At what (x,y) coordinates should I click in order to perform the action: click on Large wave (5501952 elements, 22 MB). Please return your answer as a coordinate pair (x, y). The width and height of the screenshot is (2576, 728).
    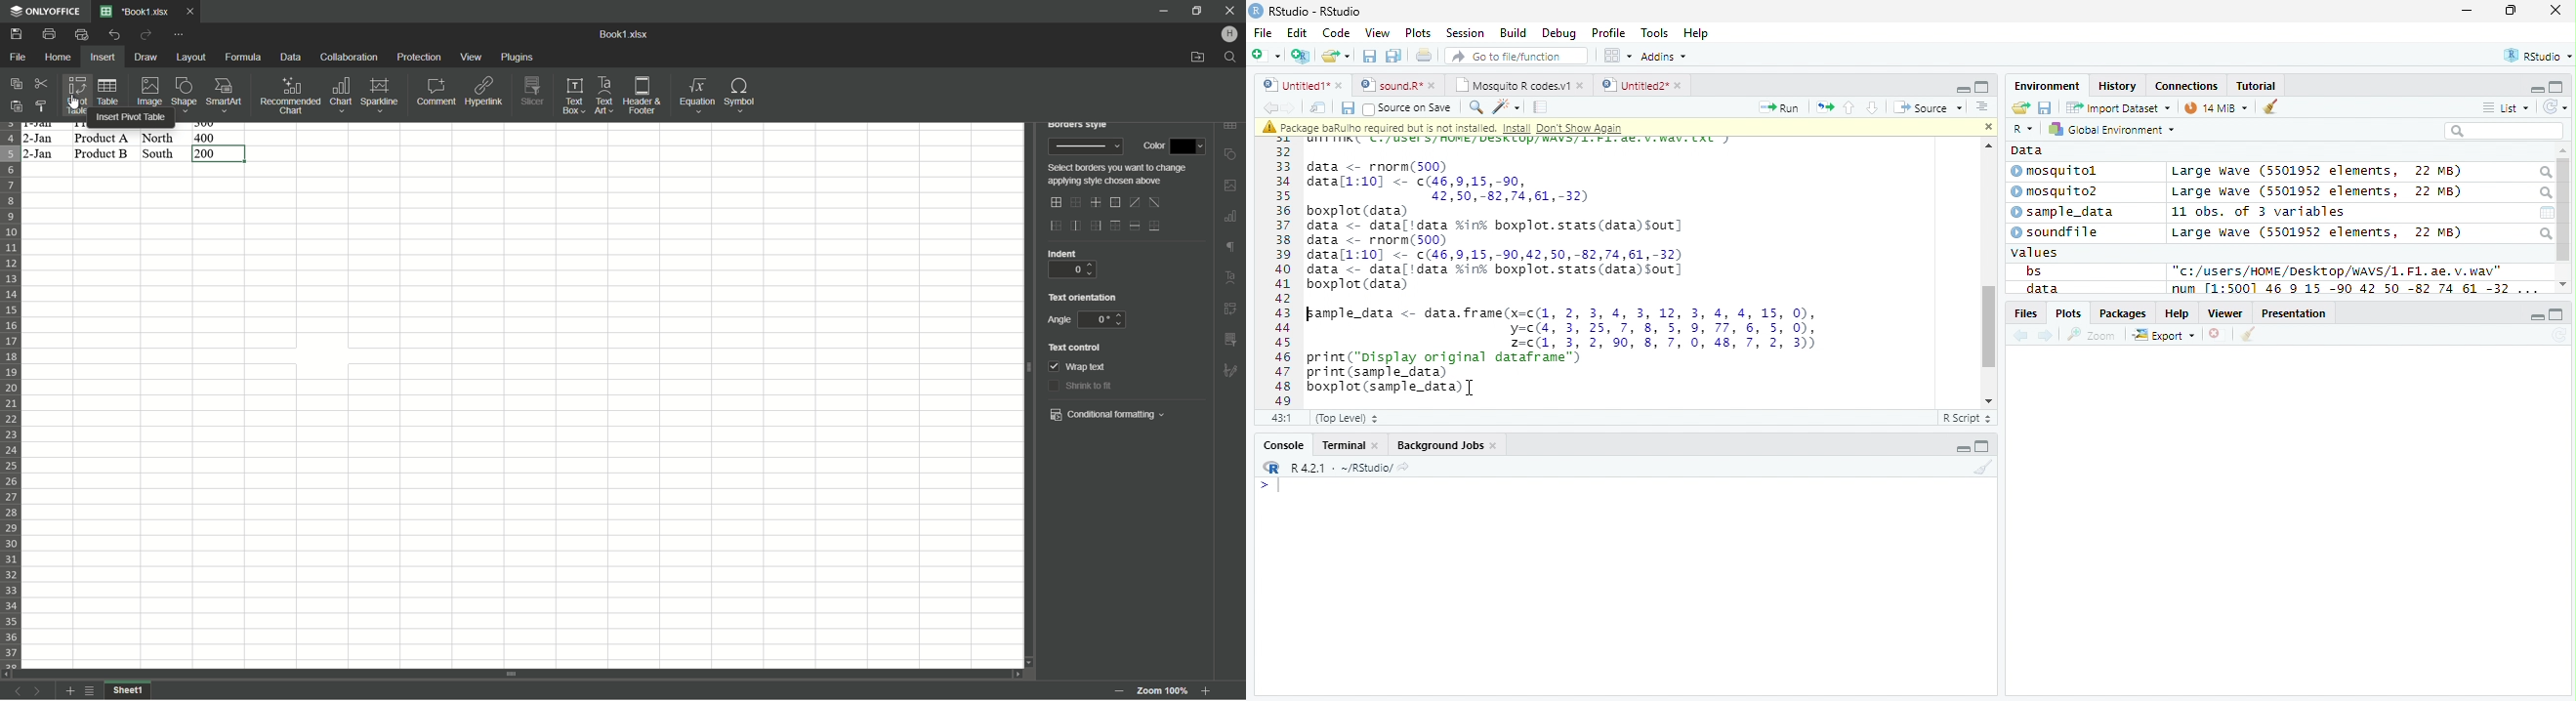
    Looking at the image, I should click on (2320, 192).